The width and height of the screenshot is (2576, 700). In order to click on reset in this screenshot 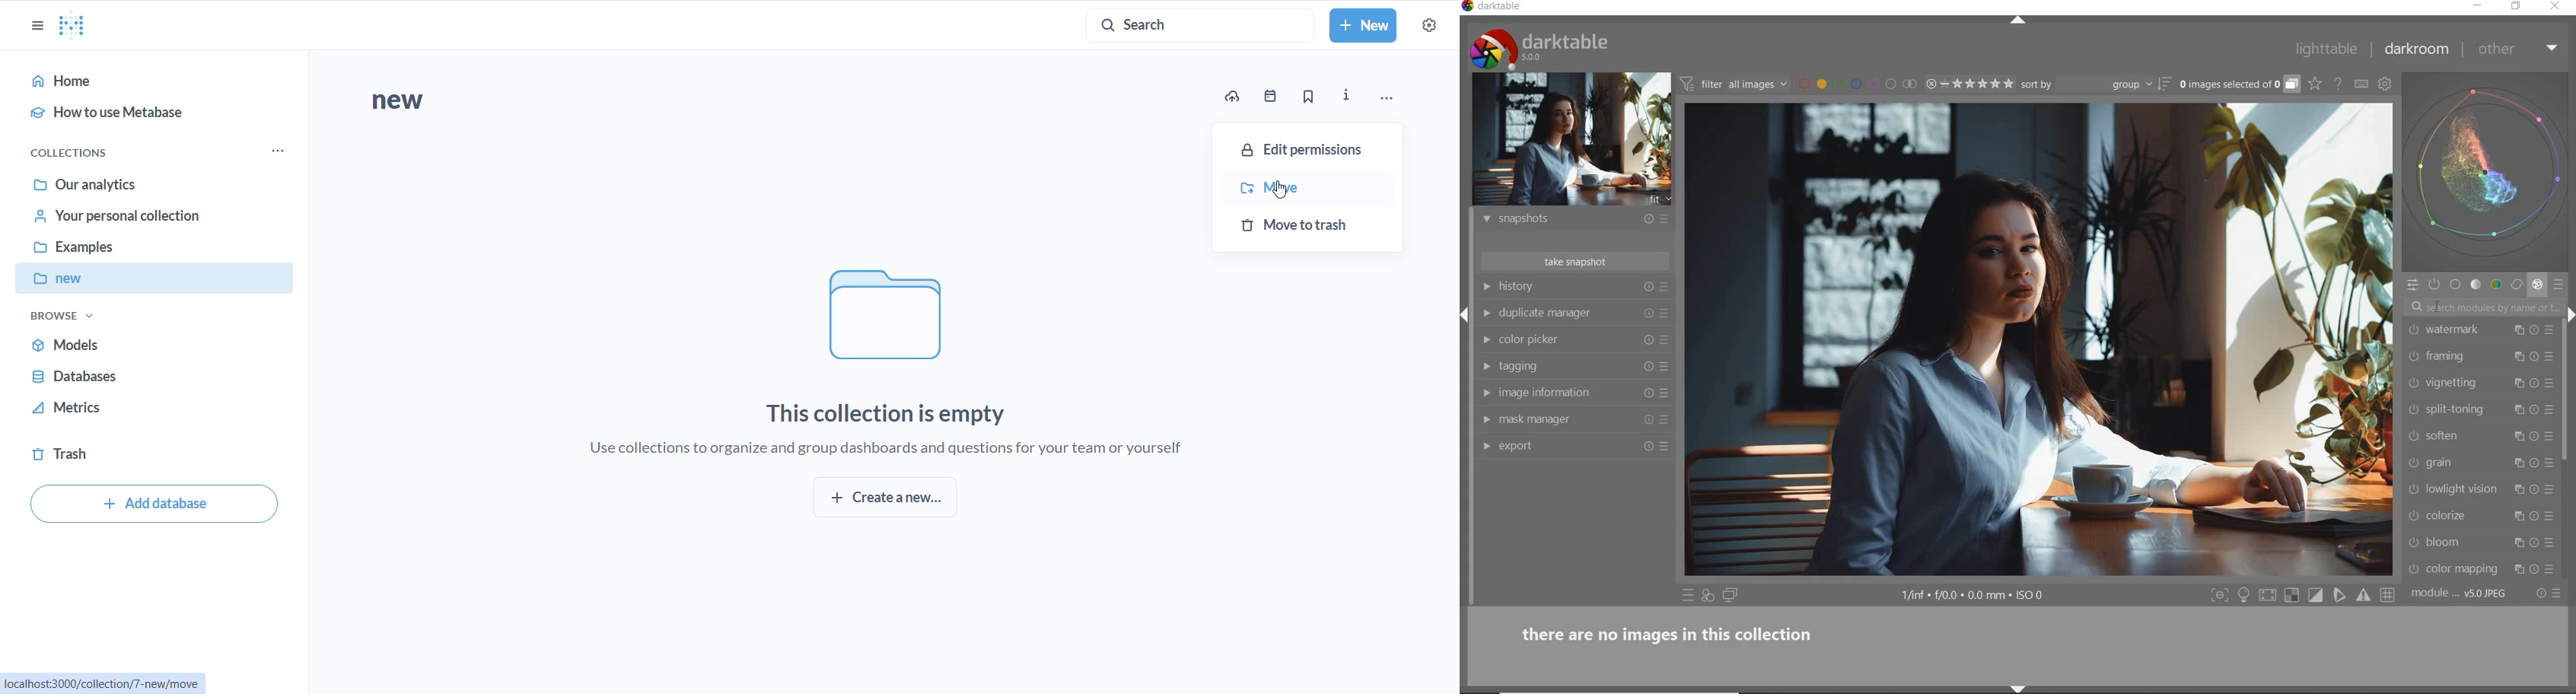, I will do `click(2535, 463)`.